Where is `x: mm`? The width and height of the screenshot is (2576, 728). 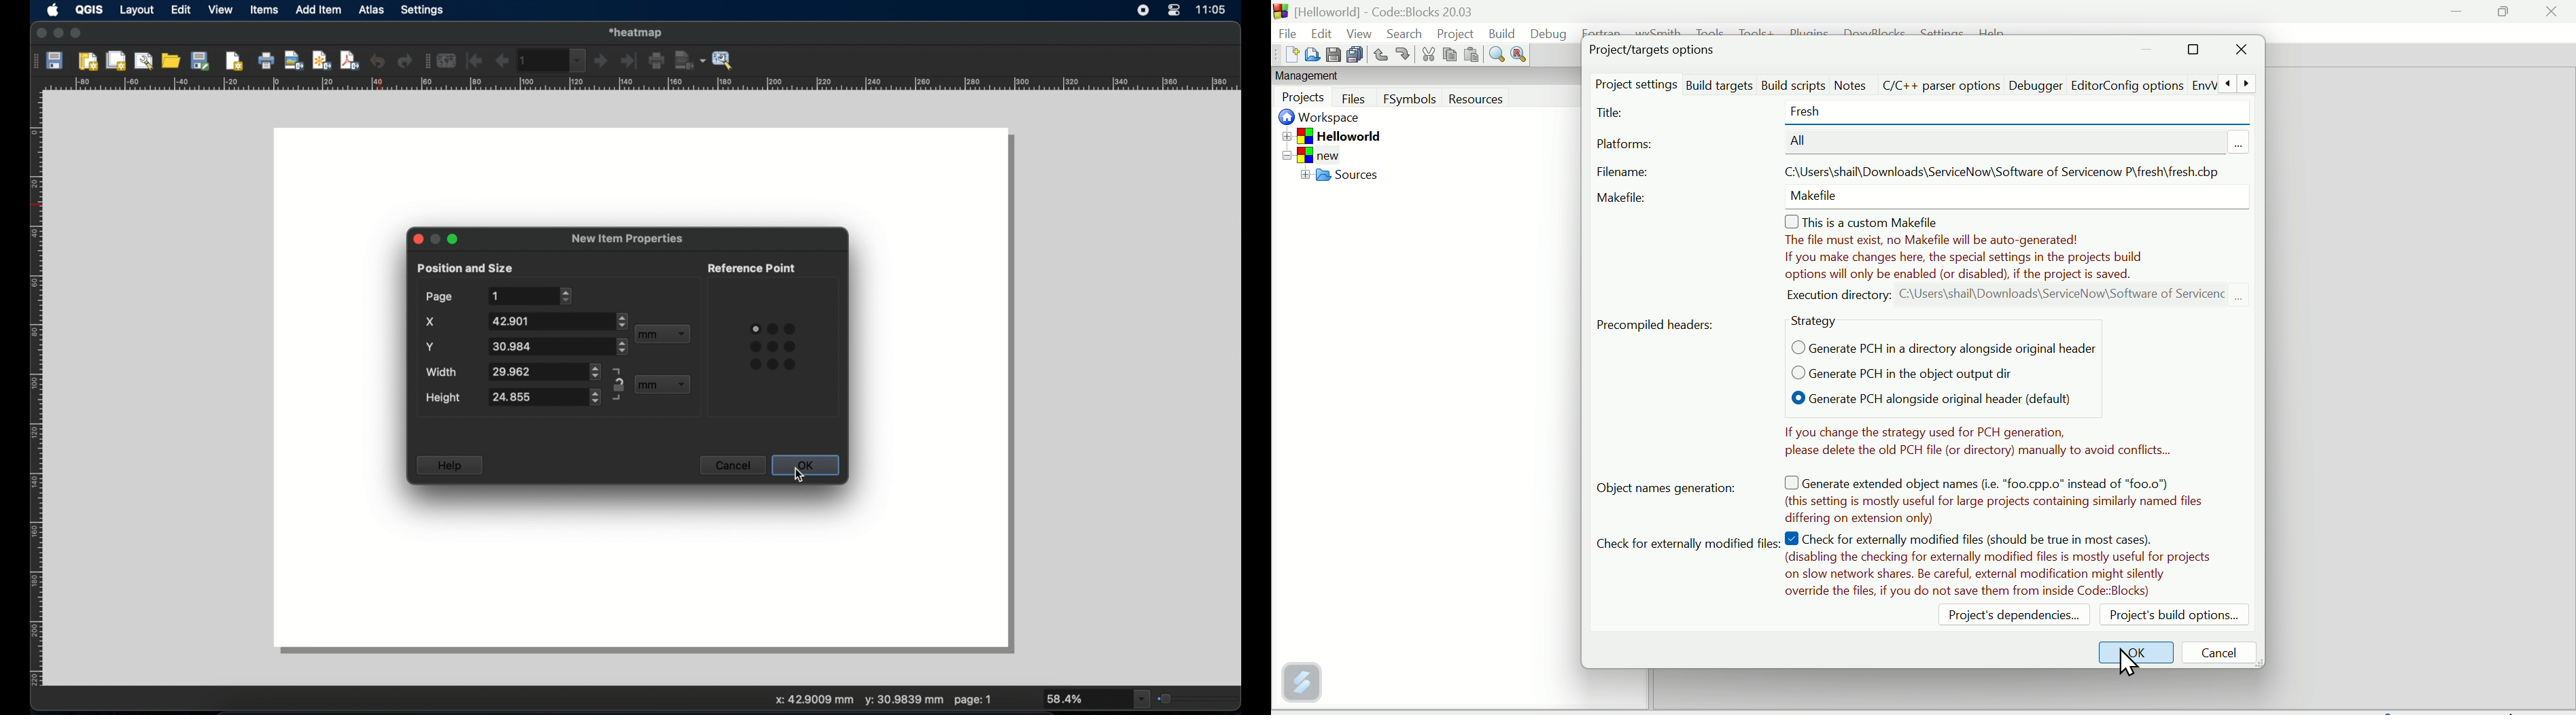 x: mm is located at coordinates (810, 701).